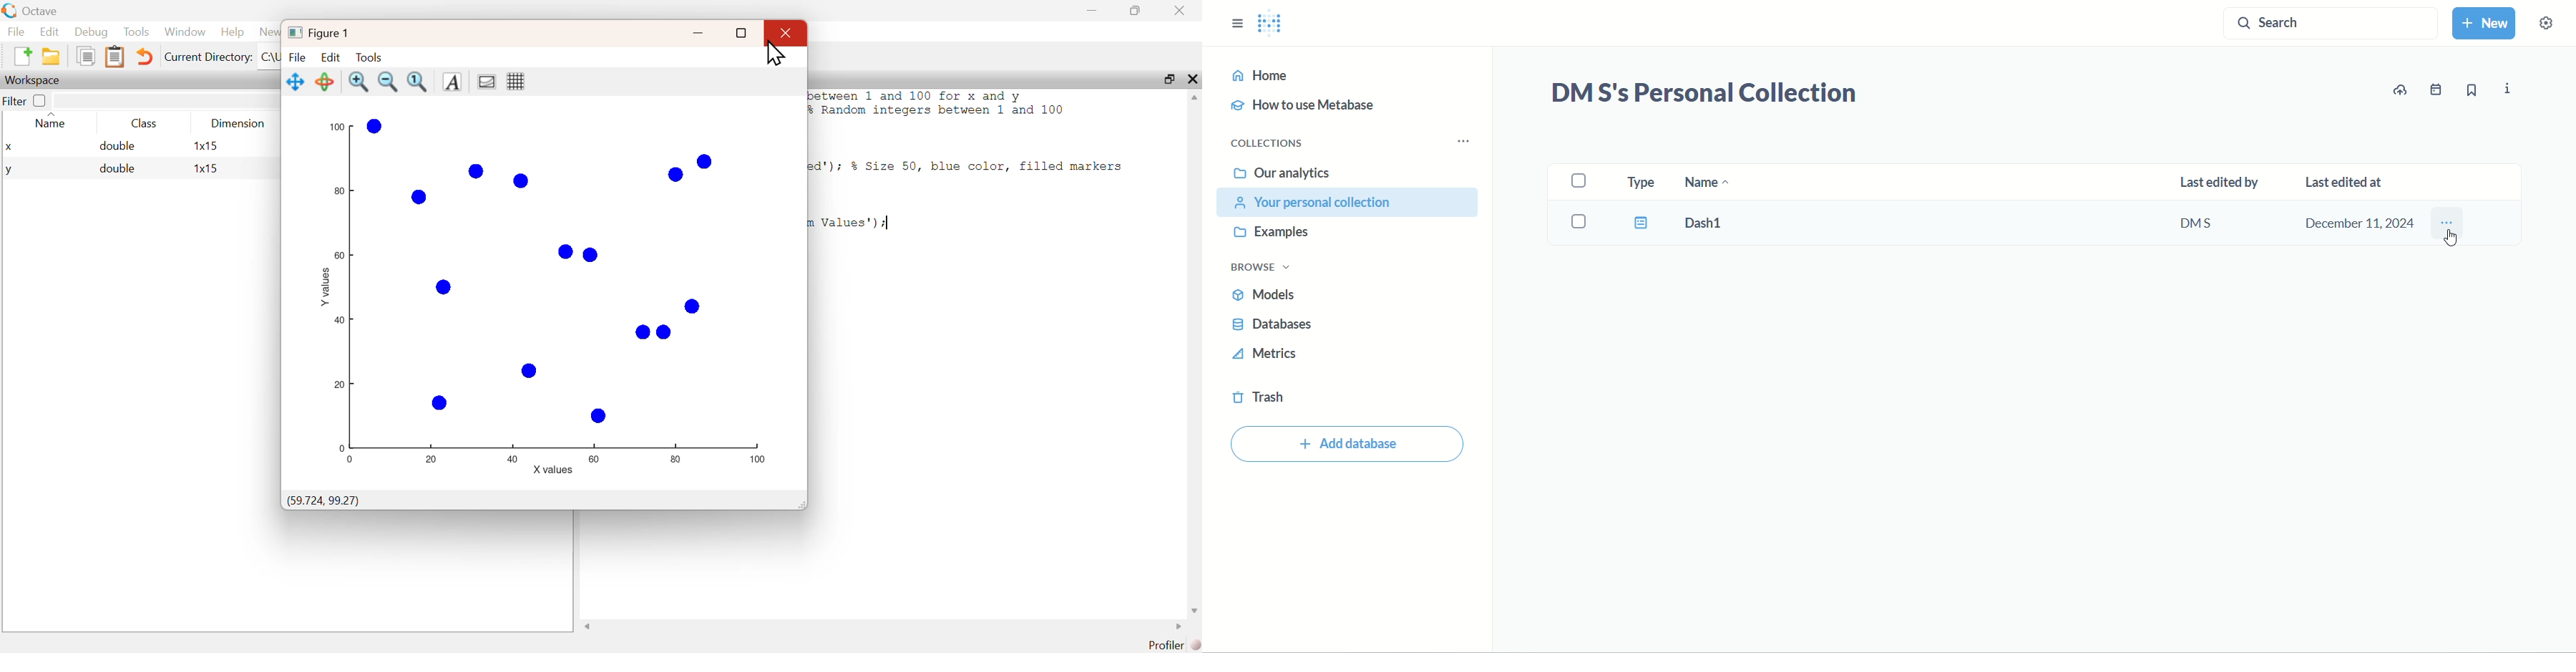 Image resolution: width=2576 pixels, height=672 pixels. What do you see at coordinates (387, 81) in the screenshot?
I see `Zoom out` at bounding box center [387, 81].